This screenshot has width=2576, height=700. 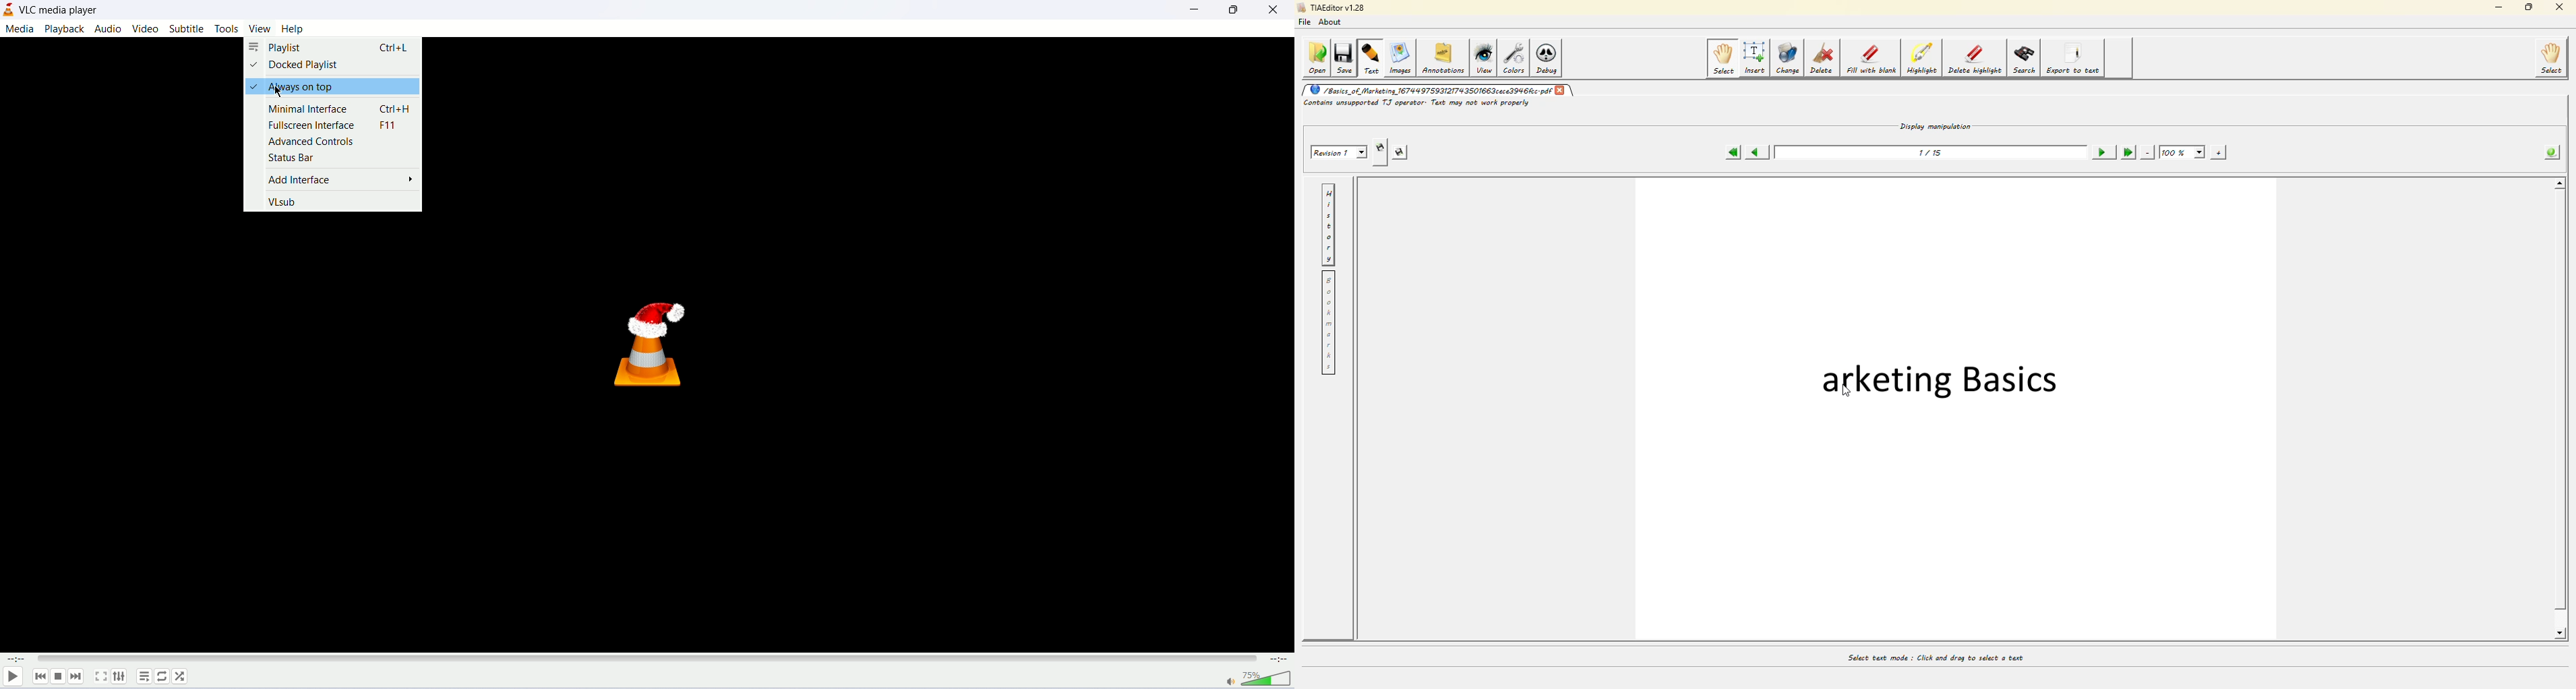 What do you see at coordinates (654, 336) in the screenshot?
I see `vlc media player logo` at bounding box center [654, 336].